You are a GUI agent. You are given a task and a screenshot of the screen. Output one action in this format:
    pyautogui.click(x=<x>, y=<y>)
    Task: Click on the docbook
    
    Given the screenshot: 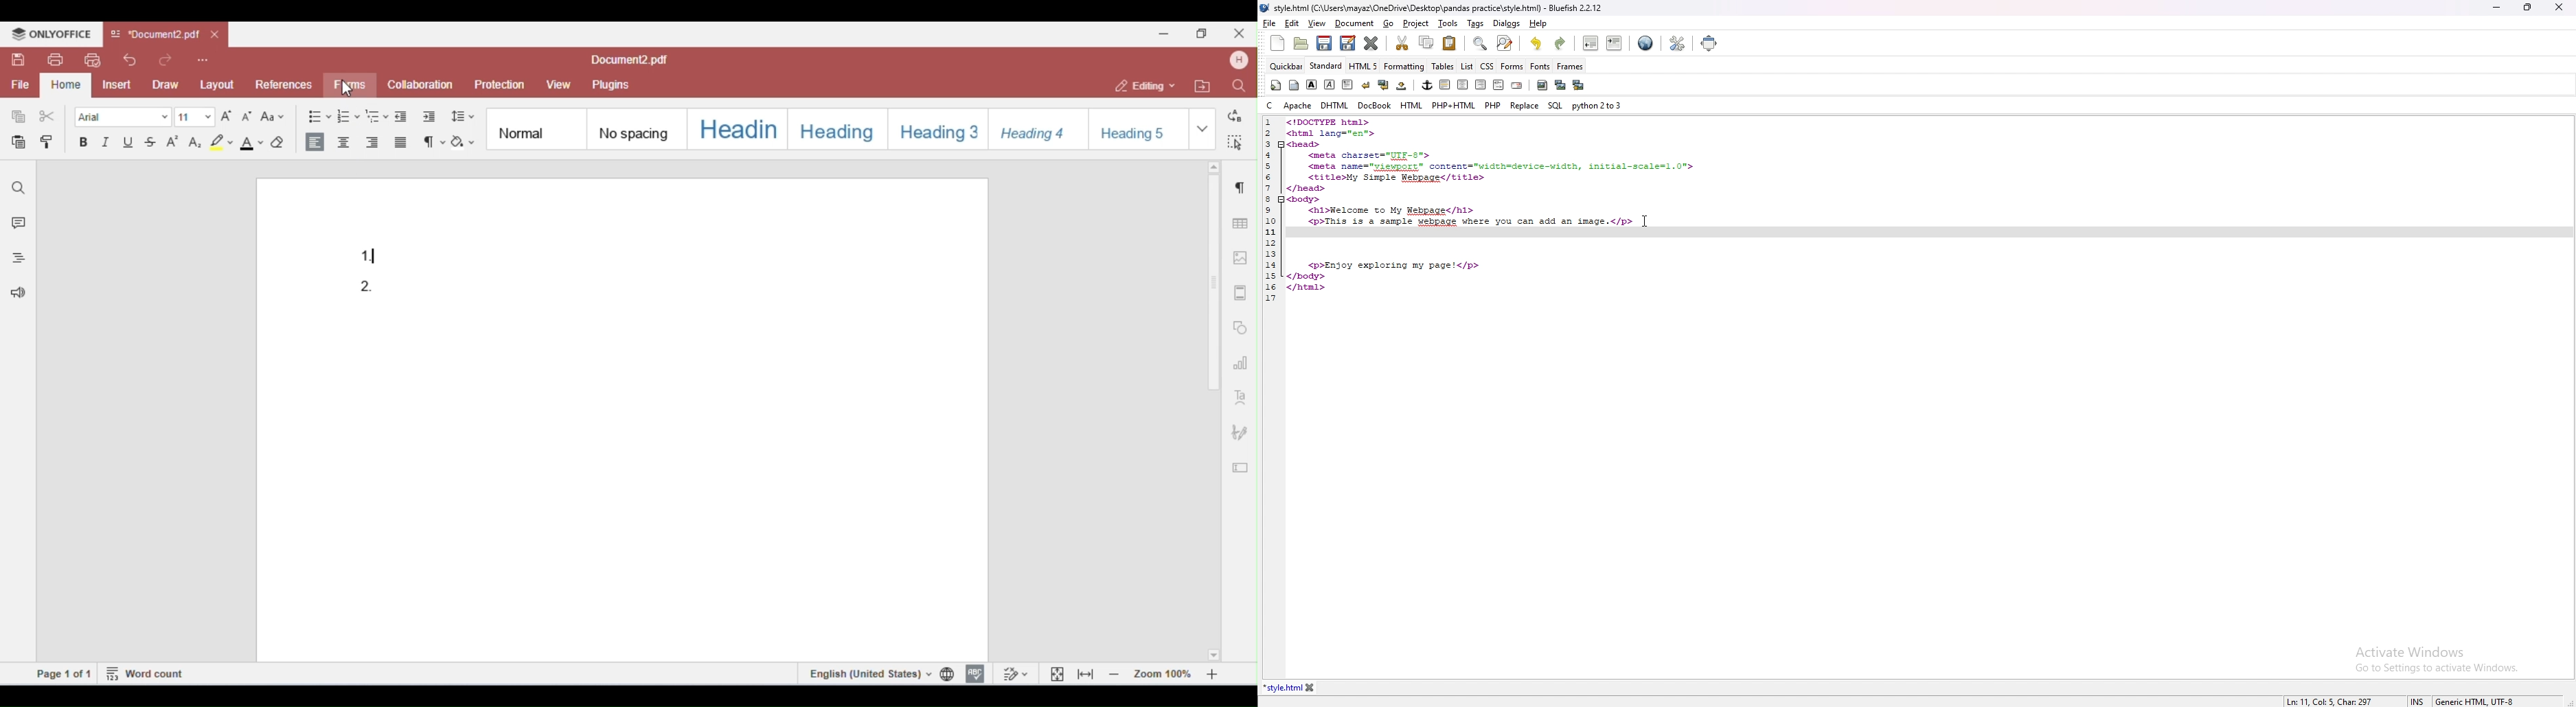 What is the action you would take?
    pyautogui.click(x=1376, y=106)
    